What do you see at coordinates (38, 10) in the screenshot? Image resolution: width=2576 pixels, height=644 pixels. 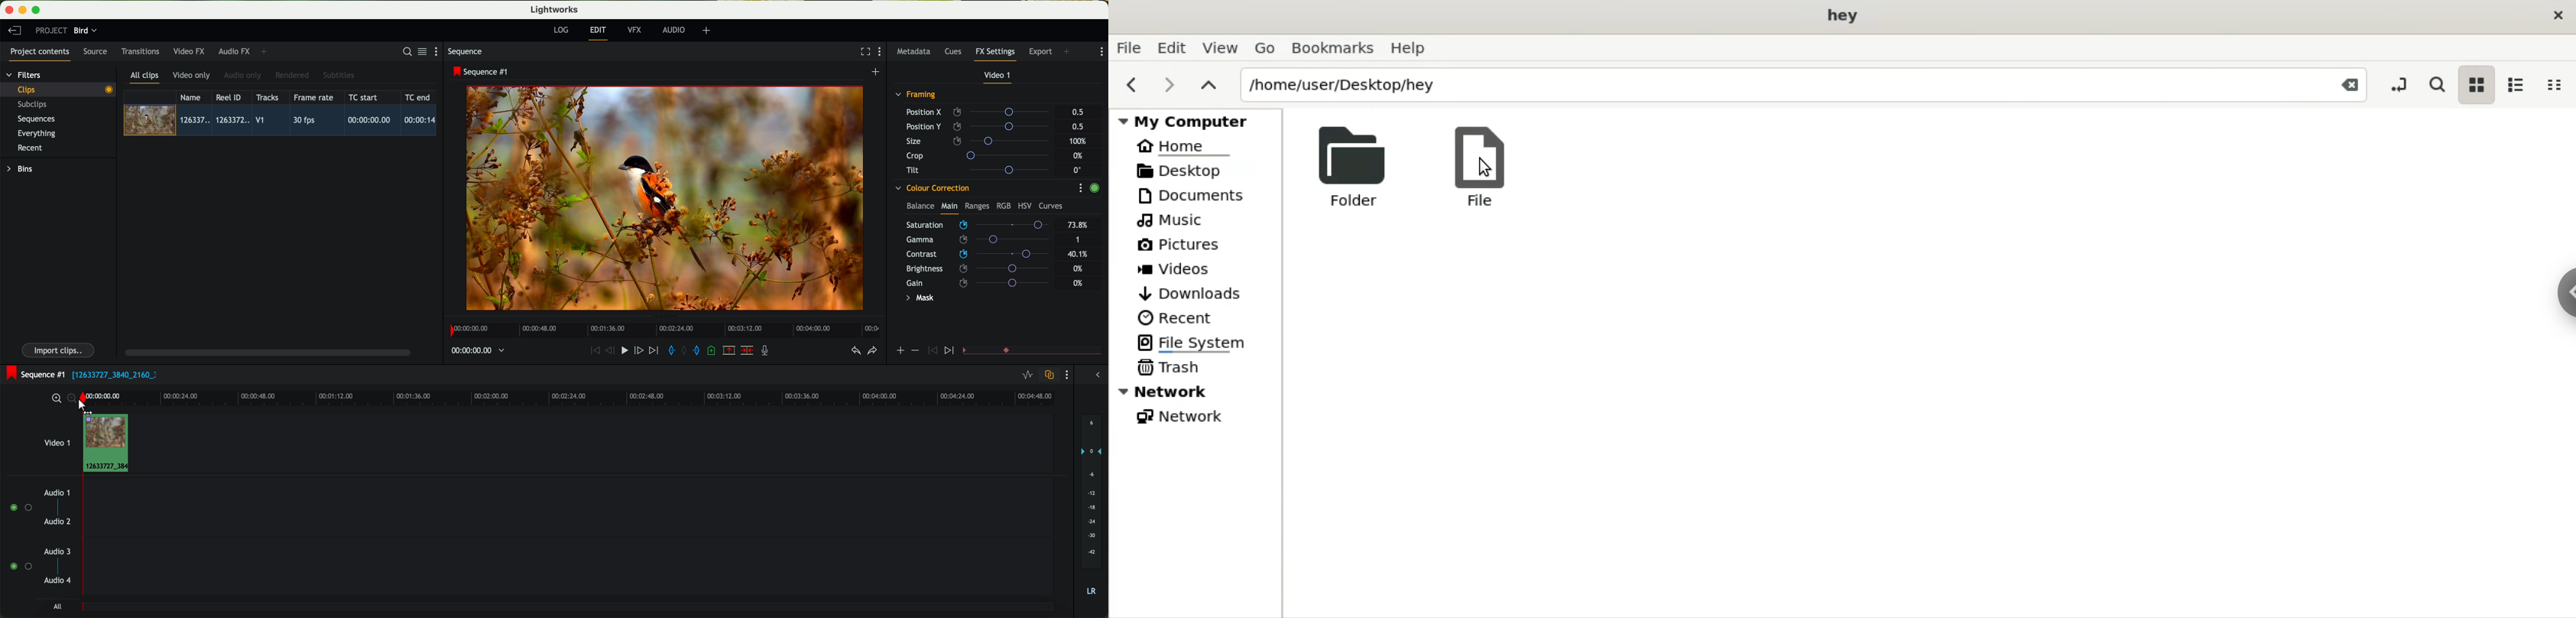 I see `maximize program` at bounding box center [38, 10].